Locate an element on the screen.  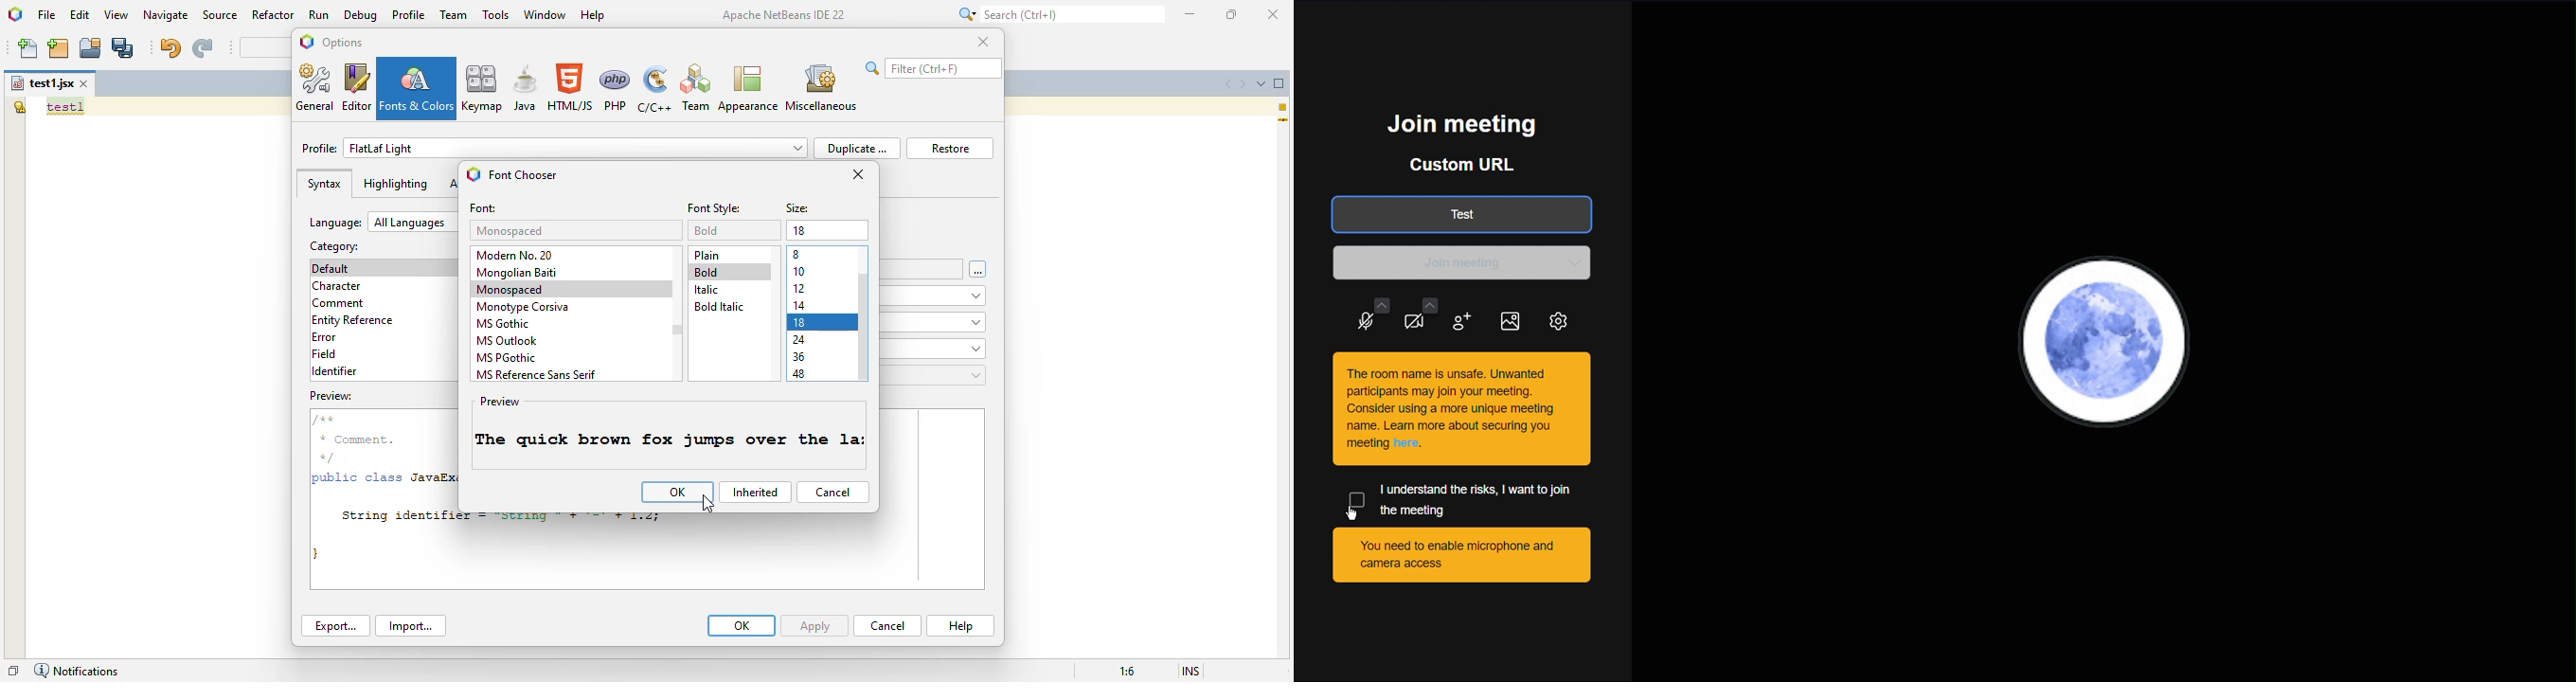
search is located at coordinates (1058, 14).